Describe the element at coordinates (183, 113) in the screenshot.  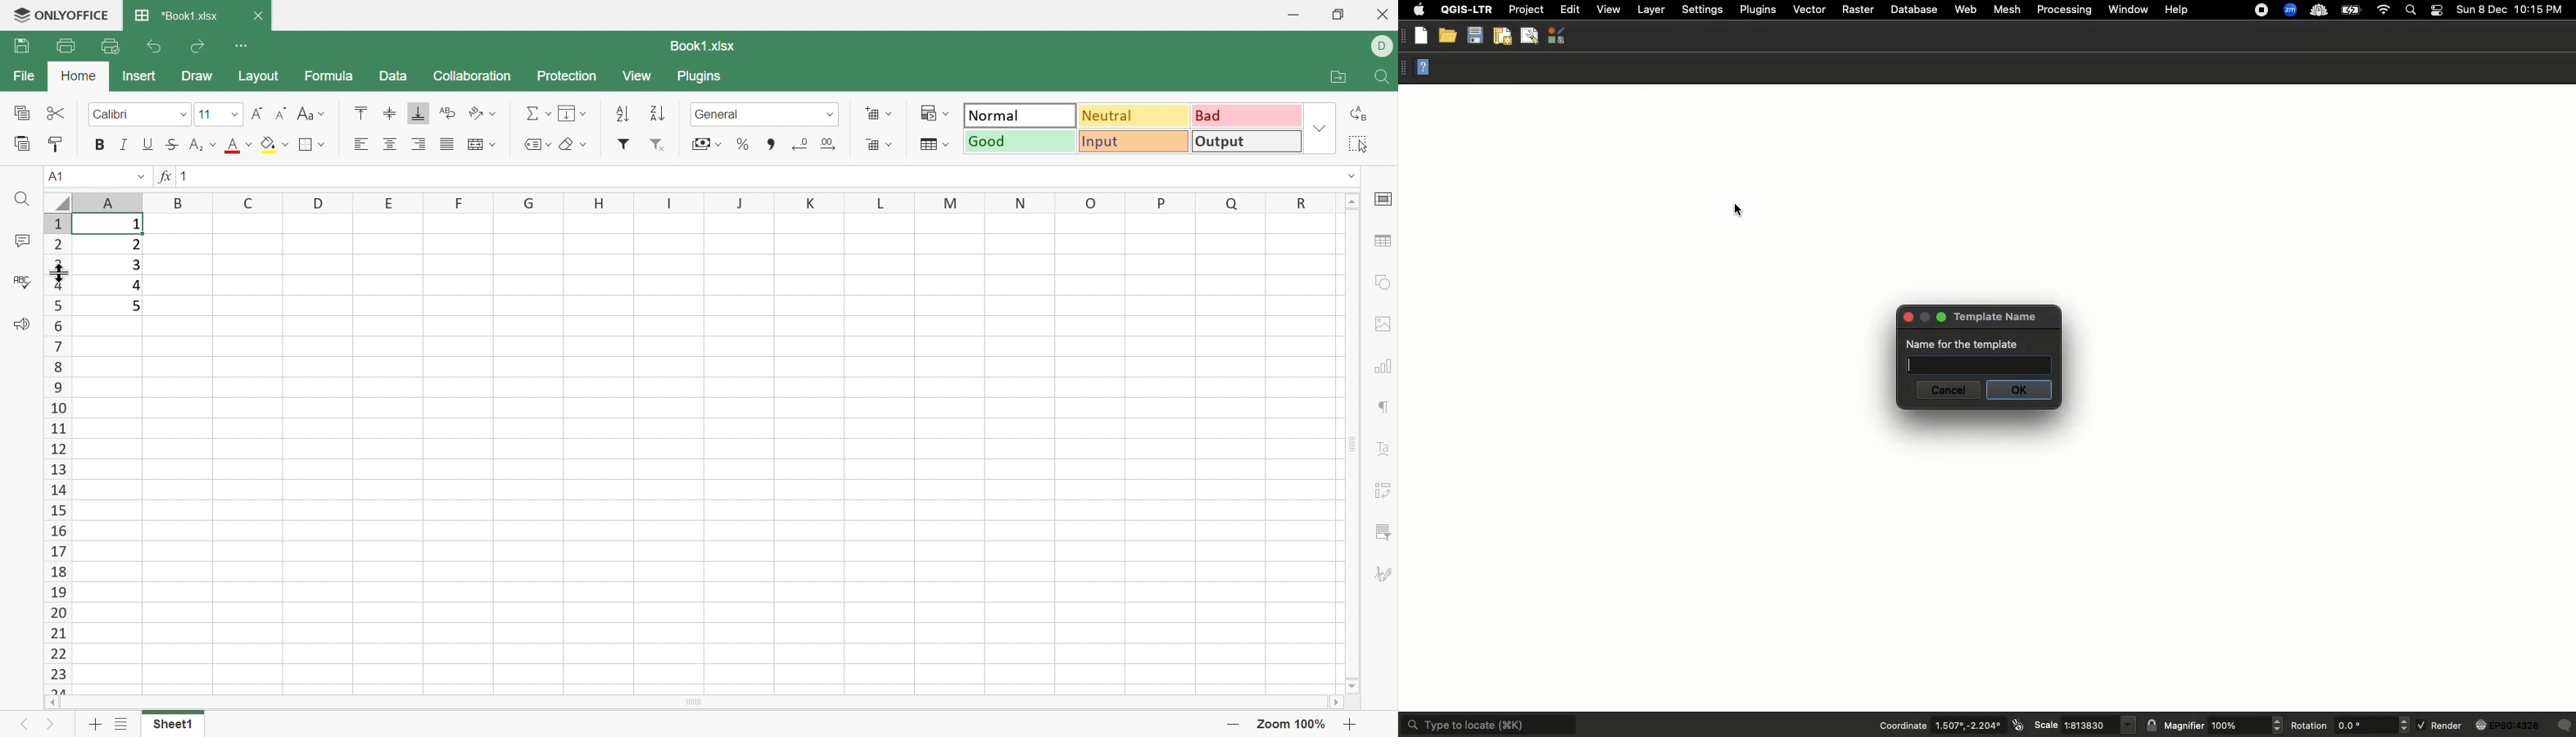
I see `Drop Down` at that location.